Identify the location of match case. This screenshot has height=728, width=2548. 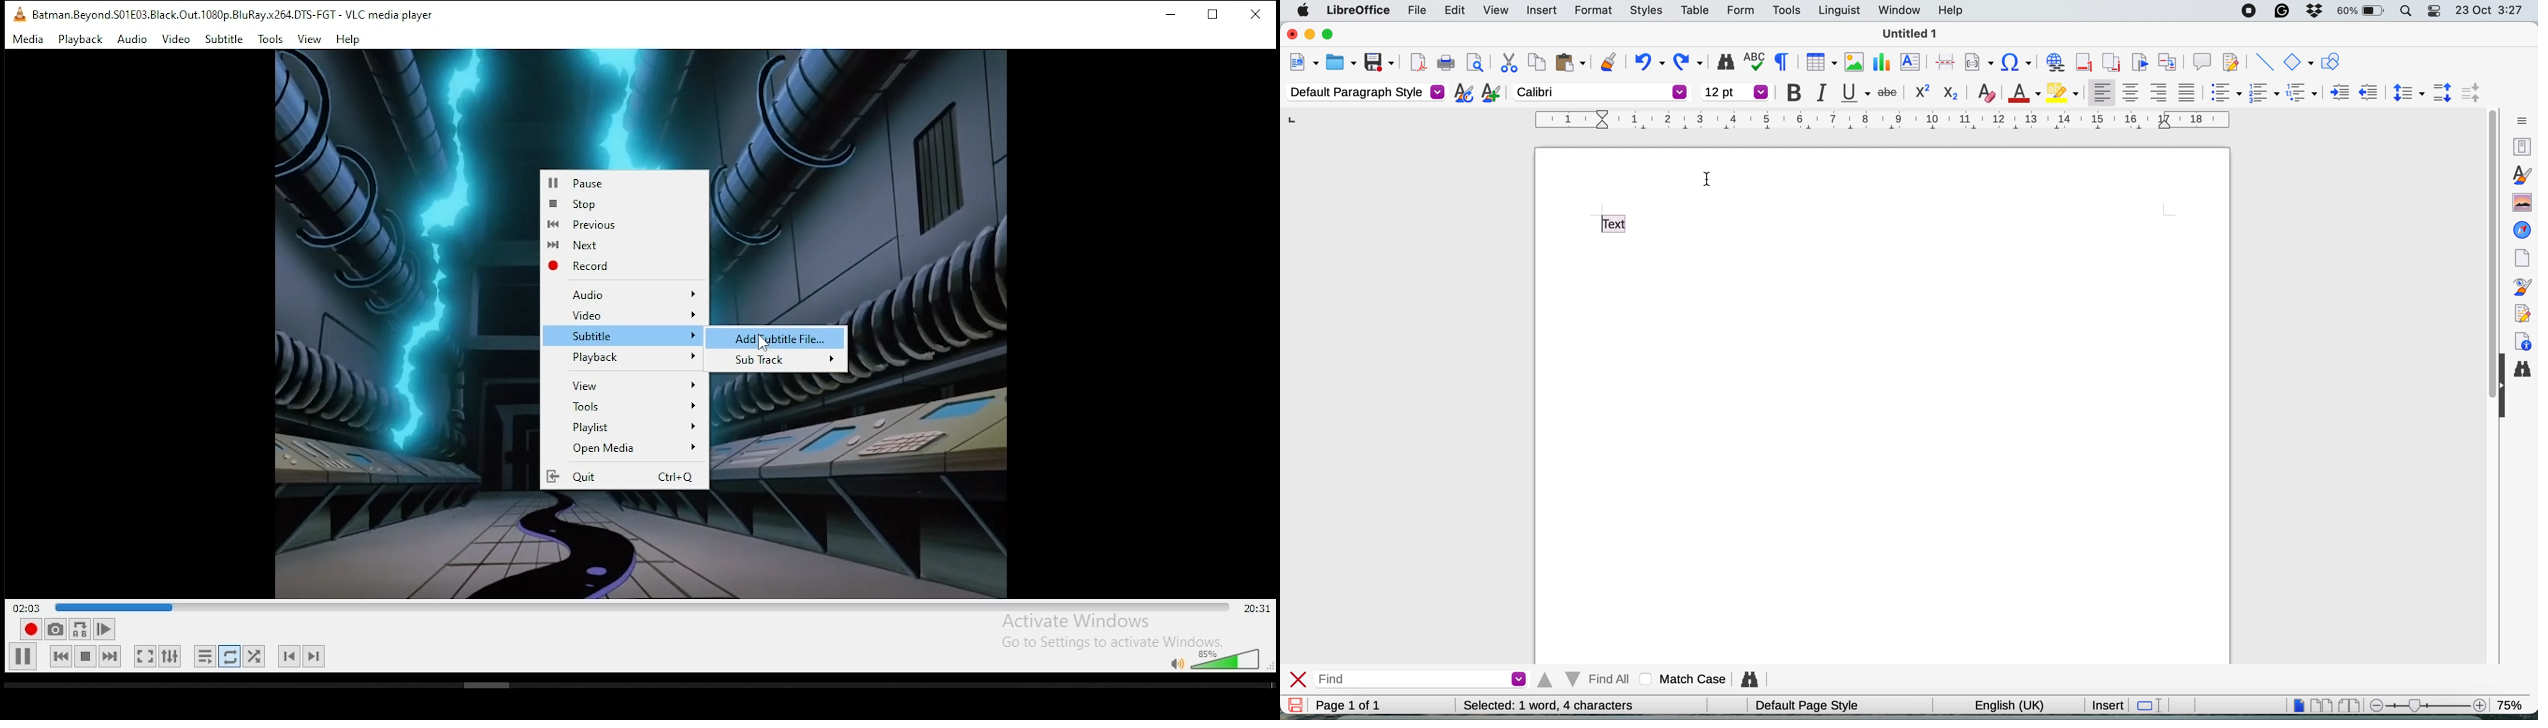
(1680, 679).